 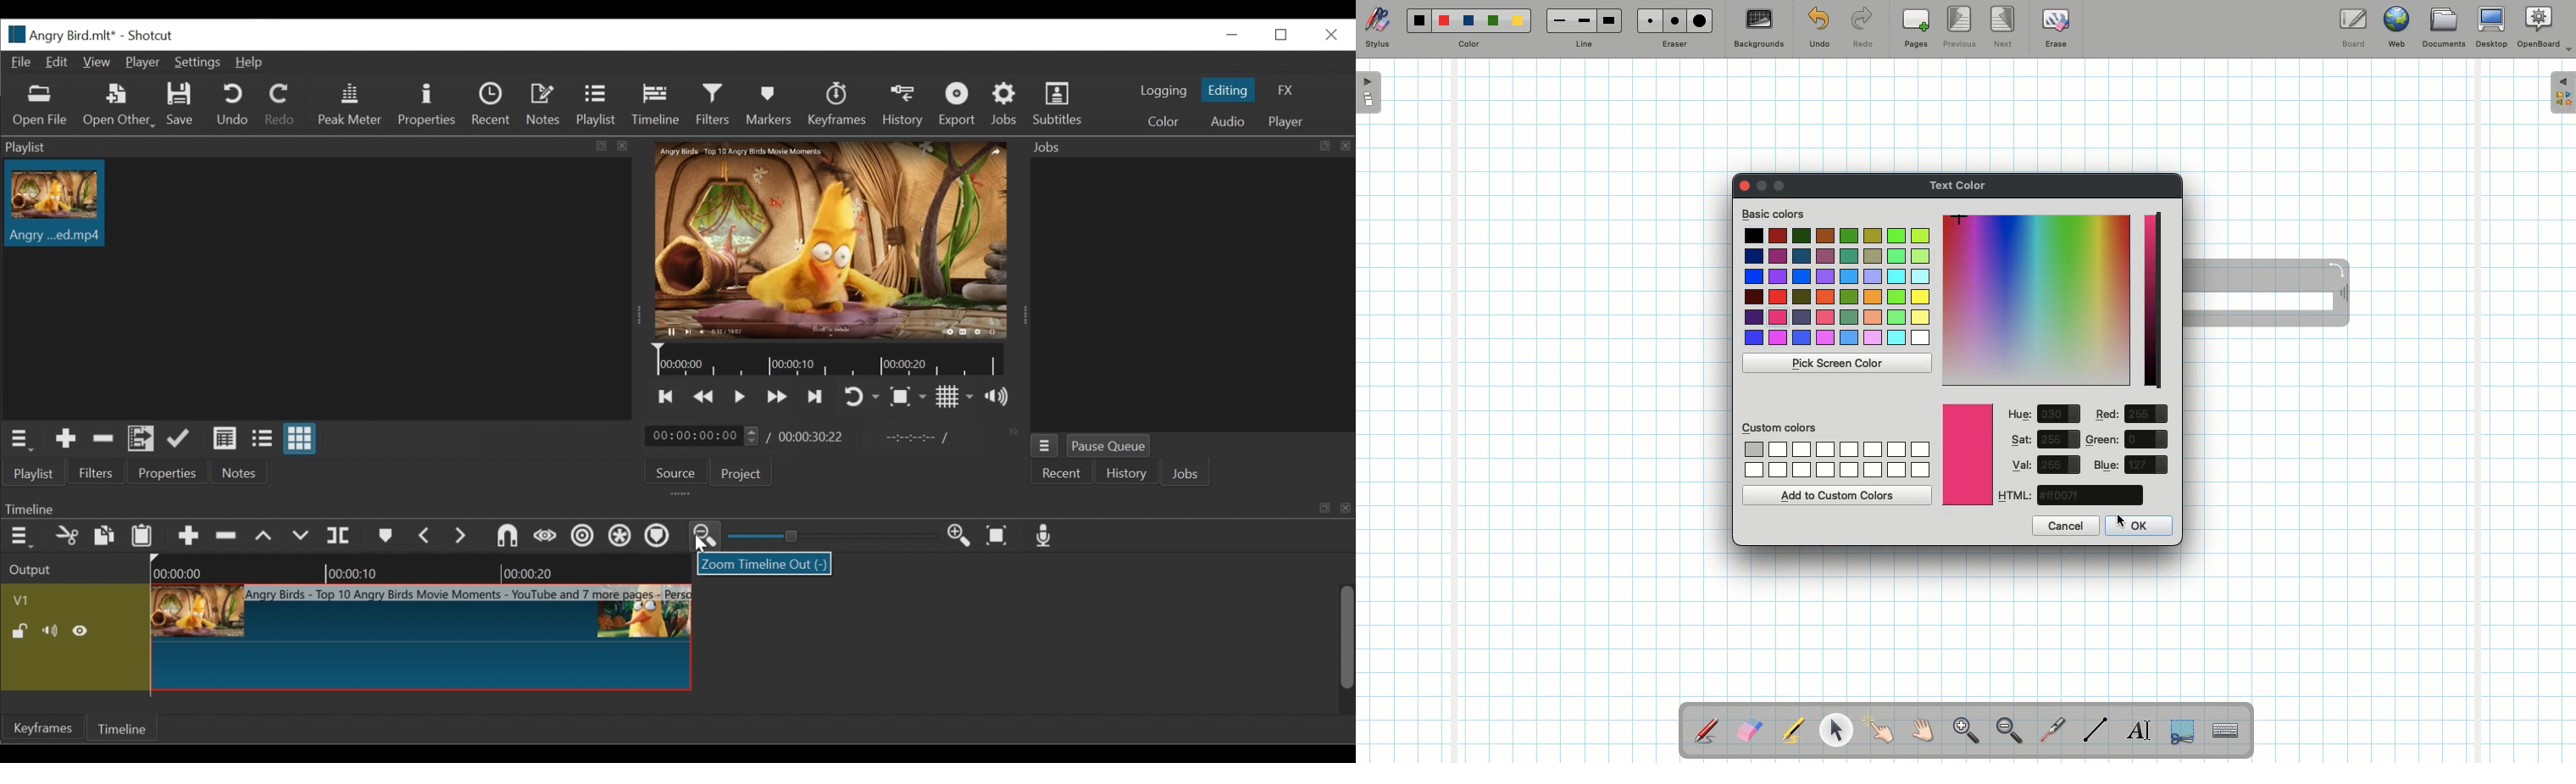 What do you see at coordinates (2016, 495) in the screenshot?
I see `HTML` at bounding box center [2016, 495].